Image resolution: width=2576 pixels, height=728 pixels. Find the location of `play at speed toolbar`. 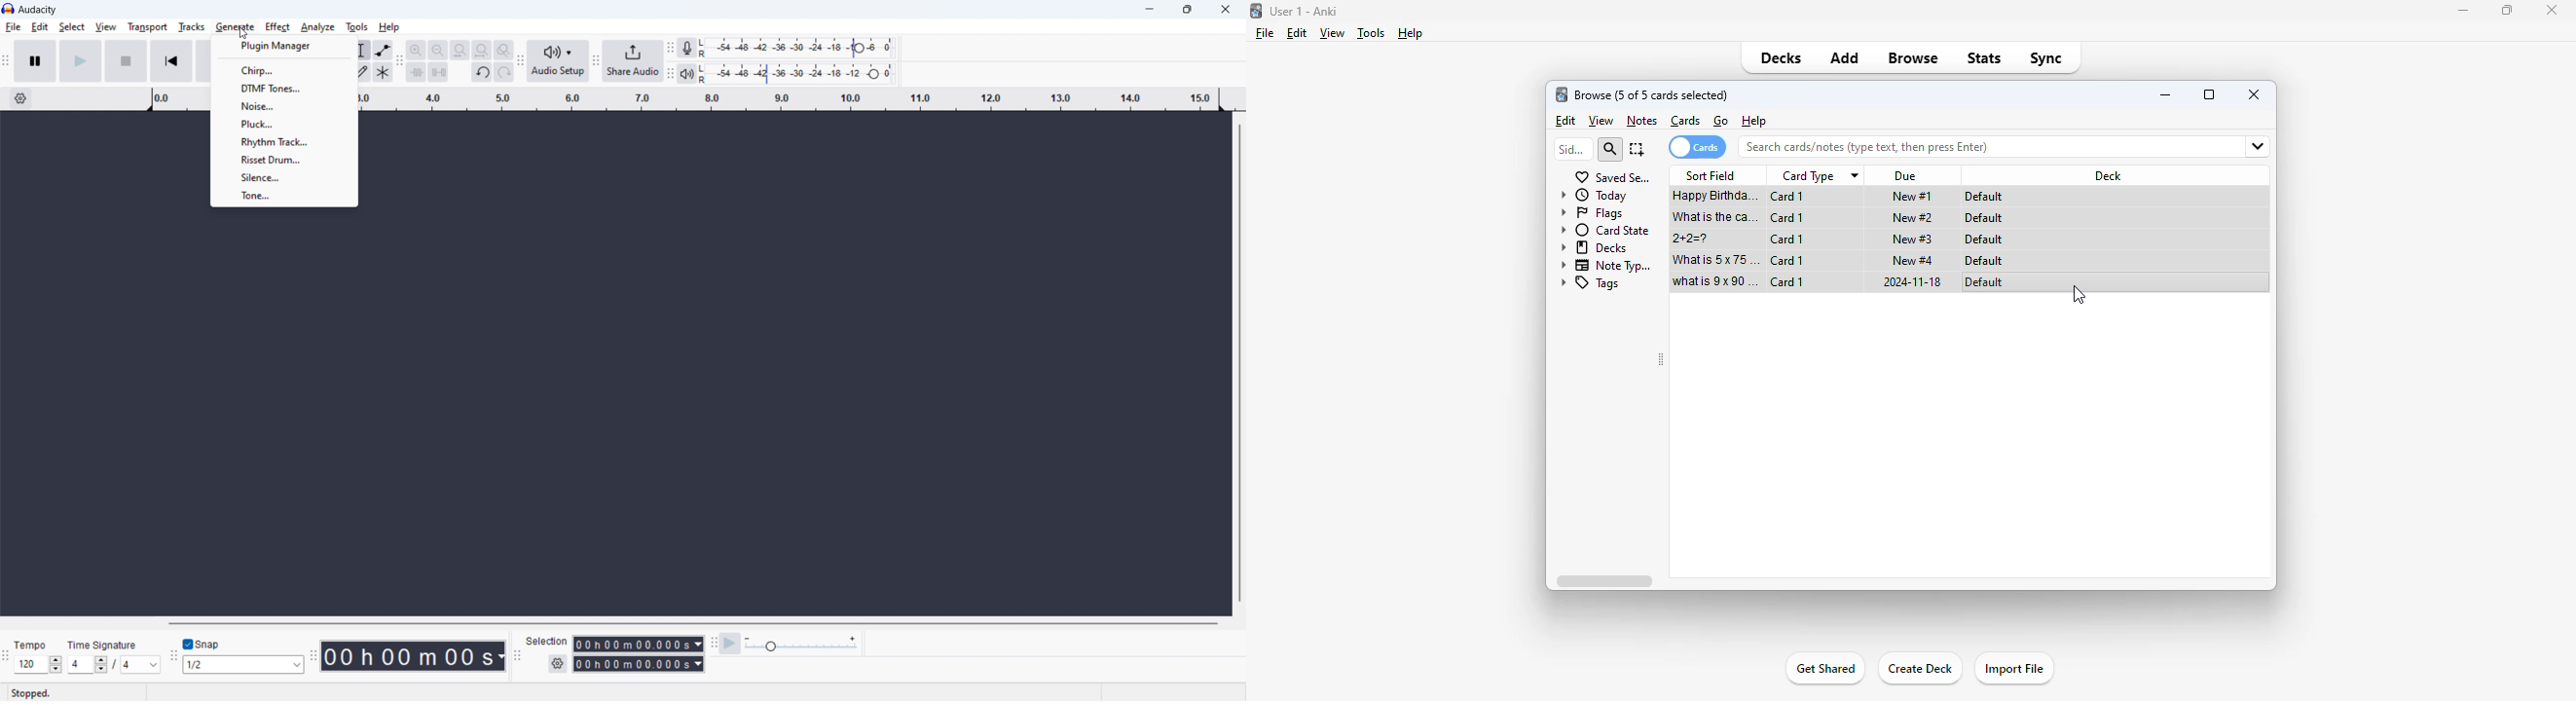

play at speed toolbar is located at coordinates (714, 643).